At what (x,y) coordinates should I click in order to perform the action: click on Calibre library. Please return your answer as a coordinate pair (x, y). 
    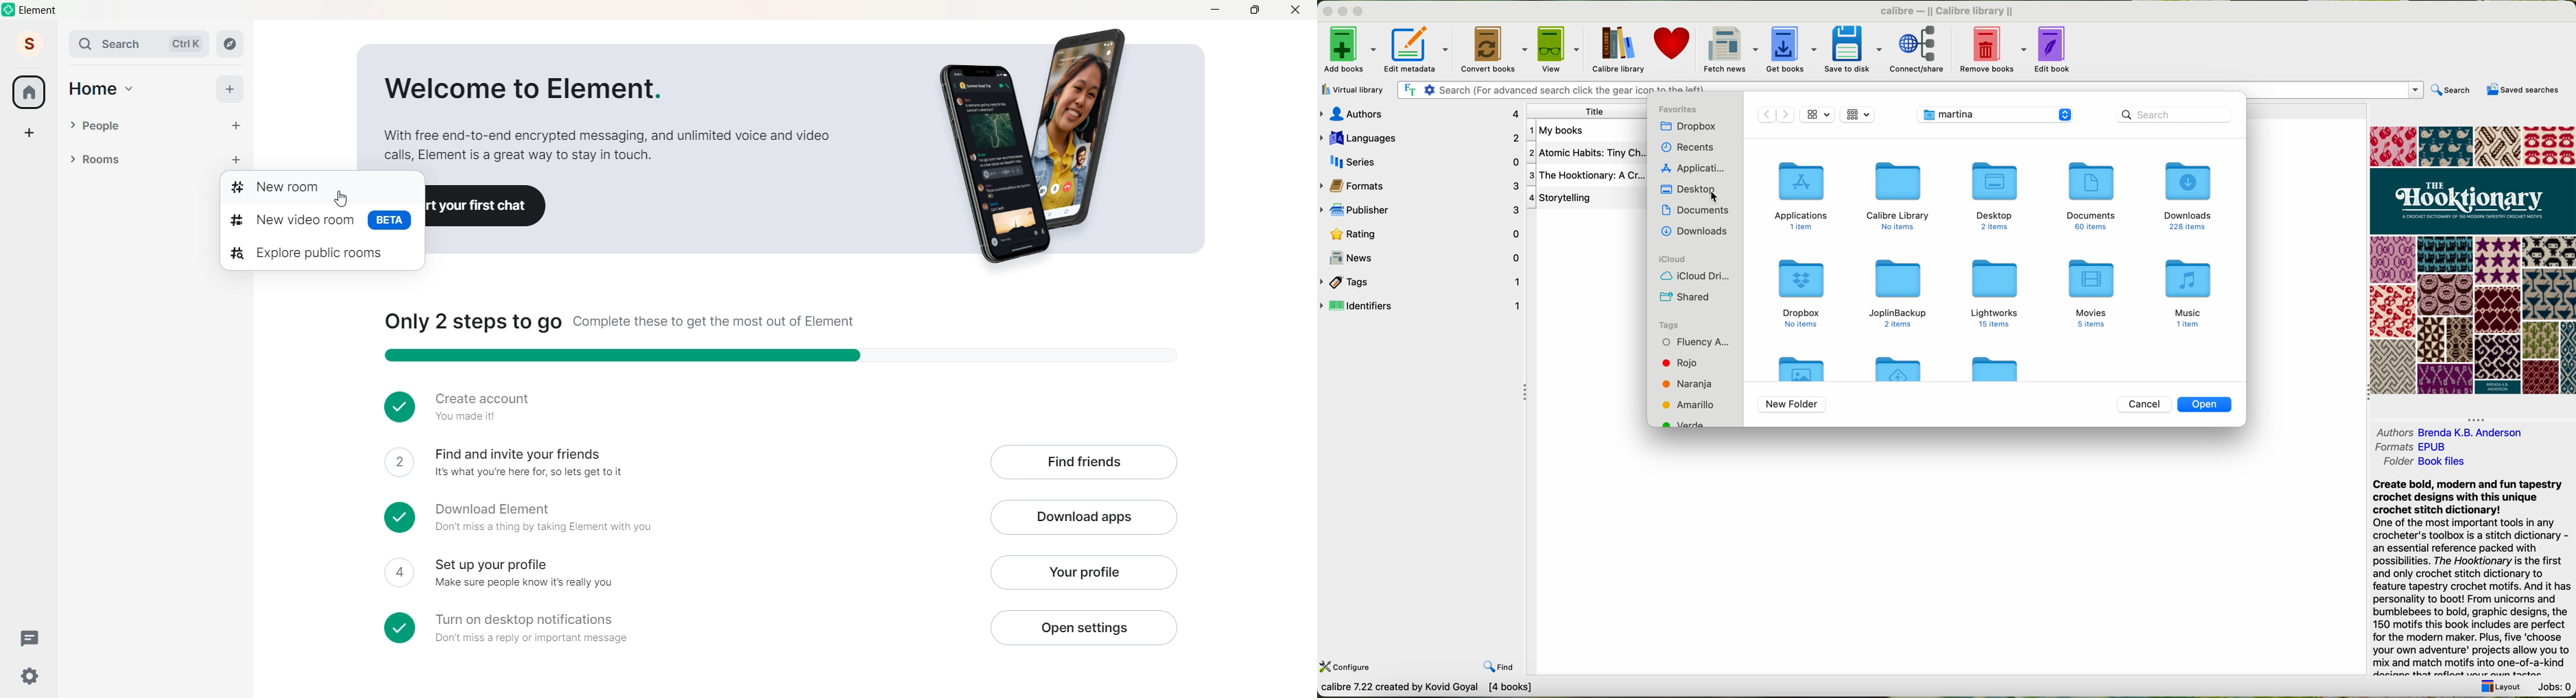
    Looking at the image, I should click on (1617, 50).